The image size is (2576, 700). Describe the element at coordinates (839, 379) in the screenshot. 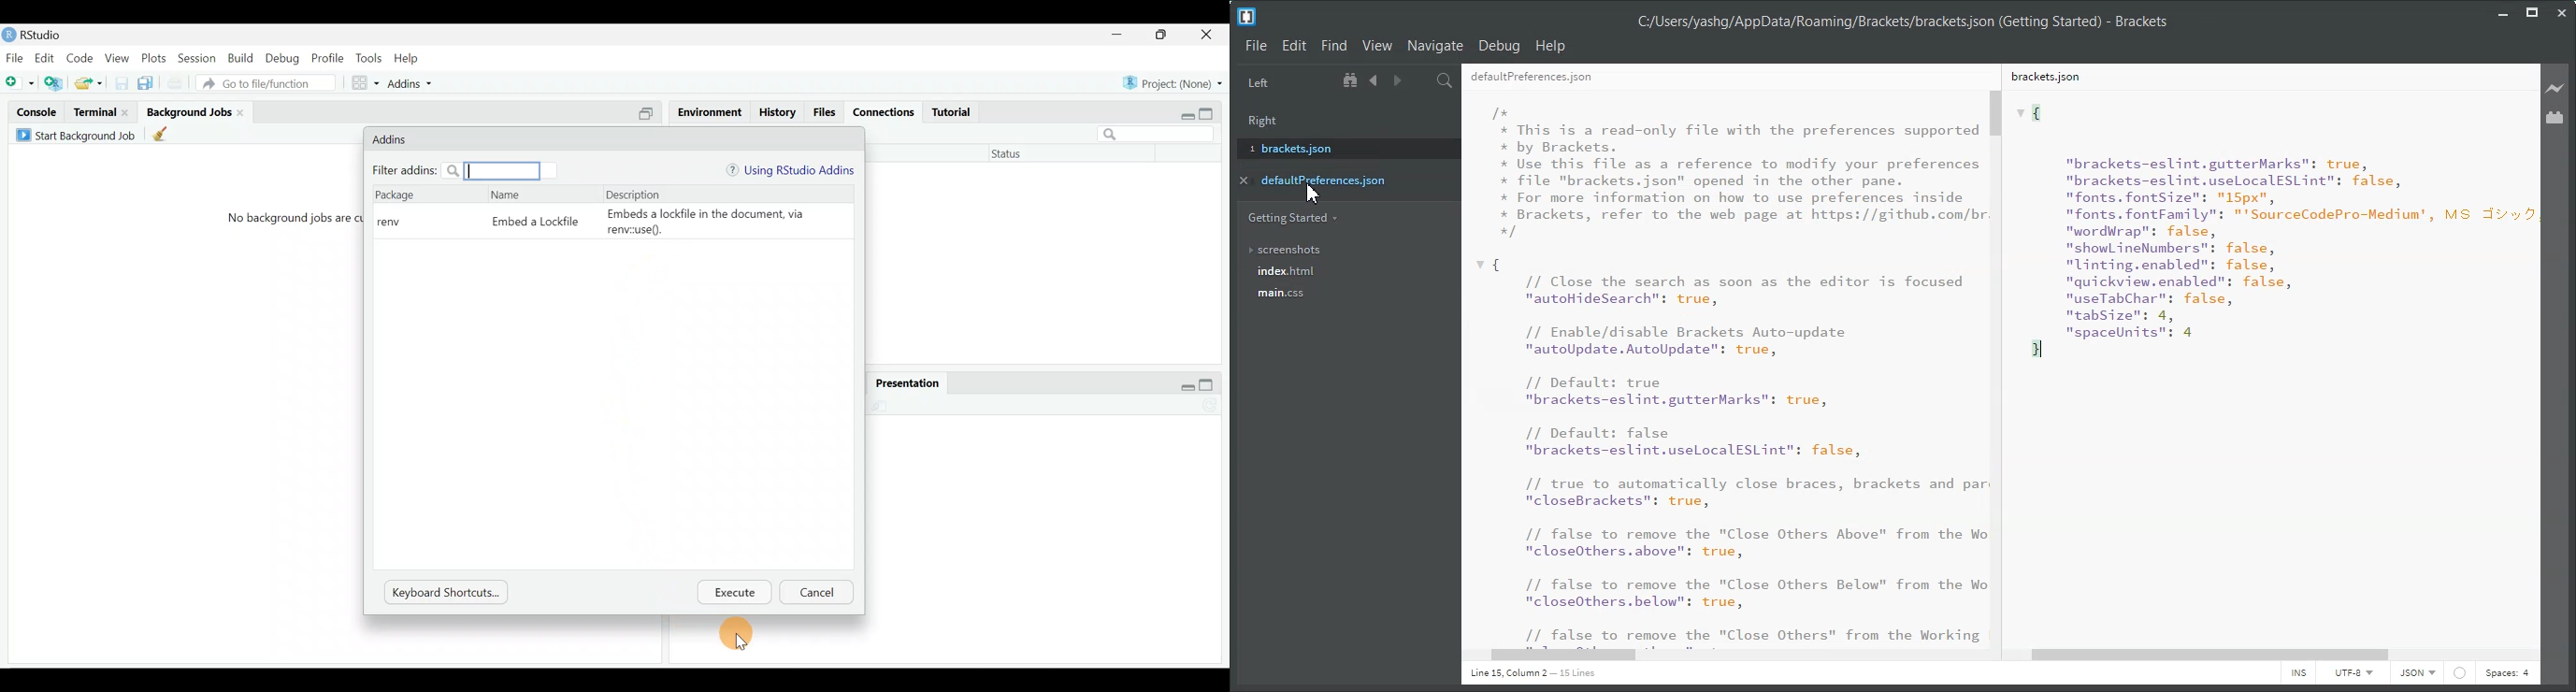

I see `Viewer` at that location.